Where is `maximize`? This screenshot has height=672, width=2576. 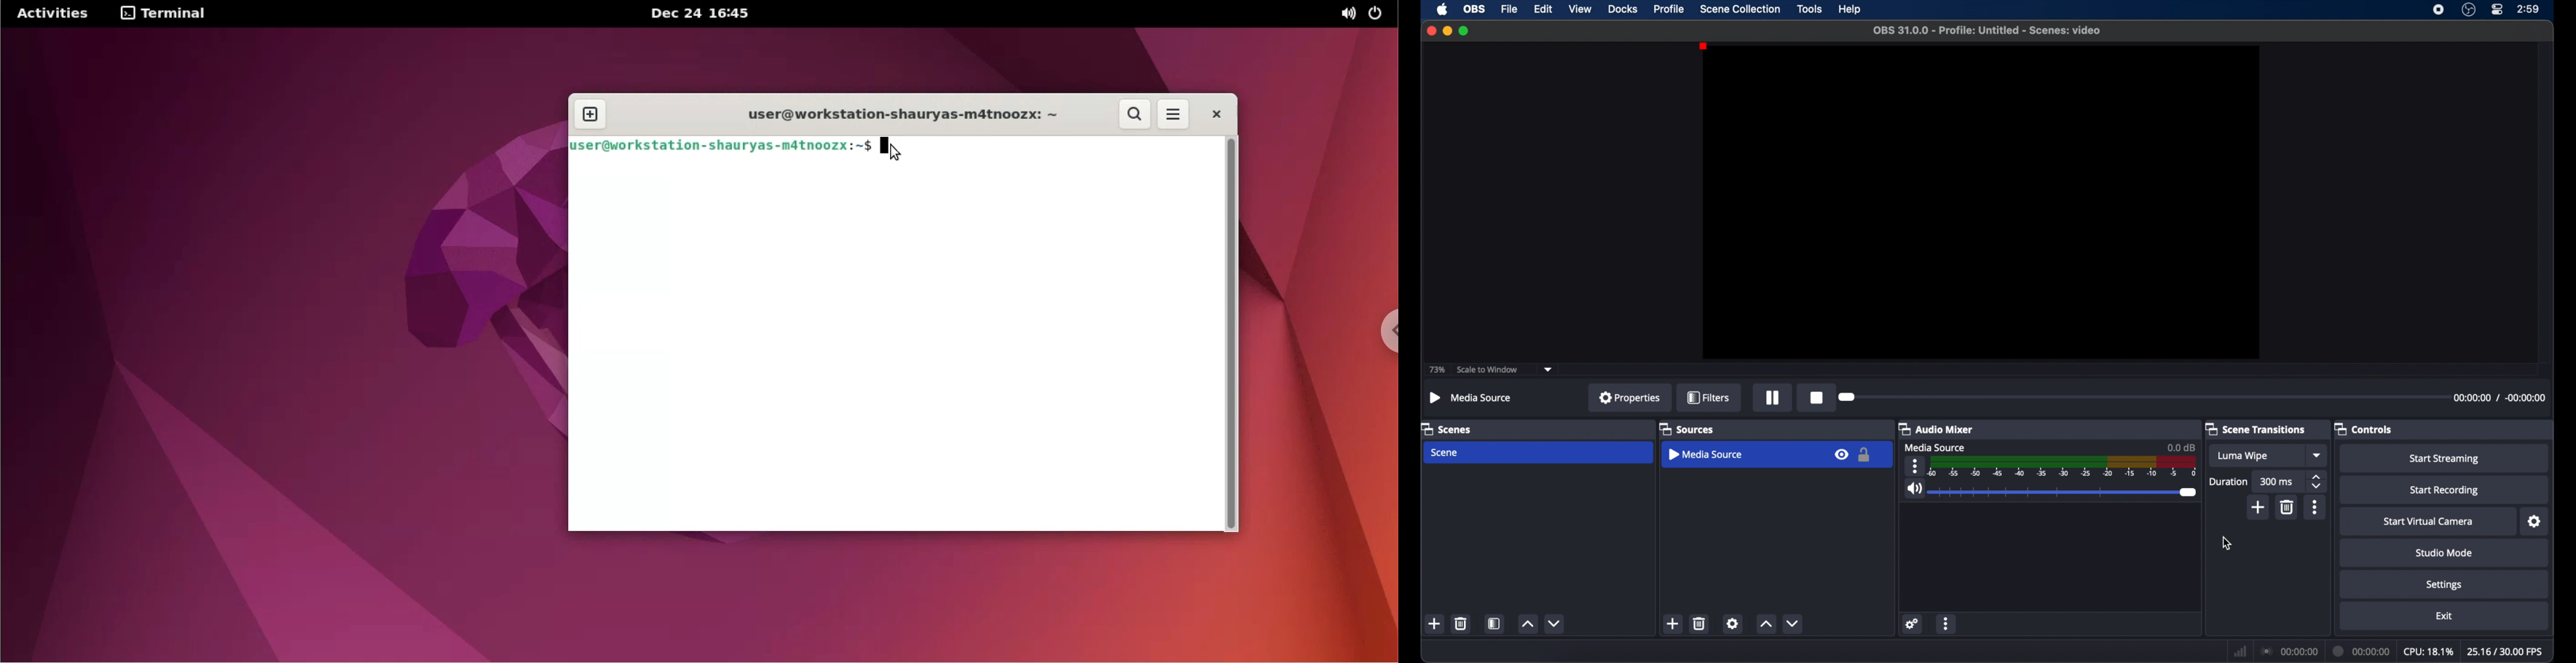
maximize is located at coordinates (1464, 31).